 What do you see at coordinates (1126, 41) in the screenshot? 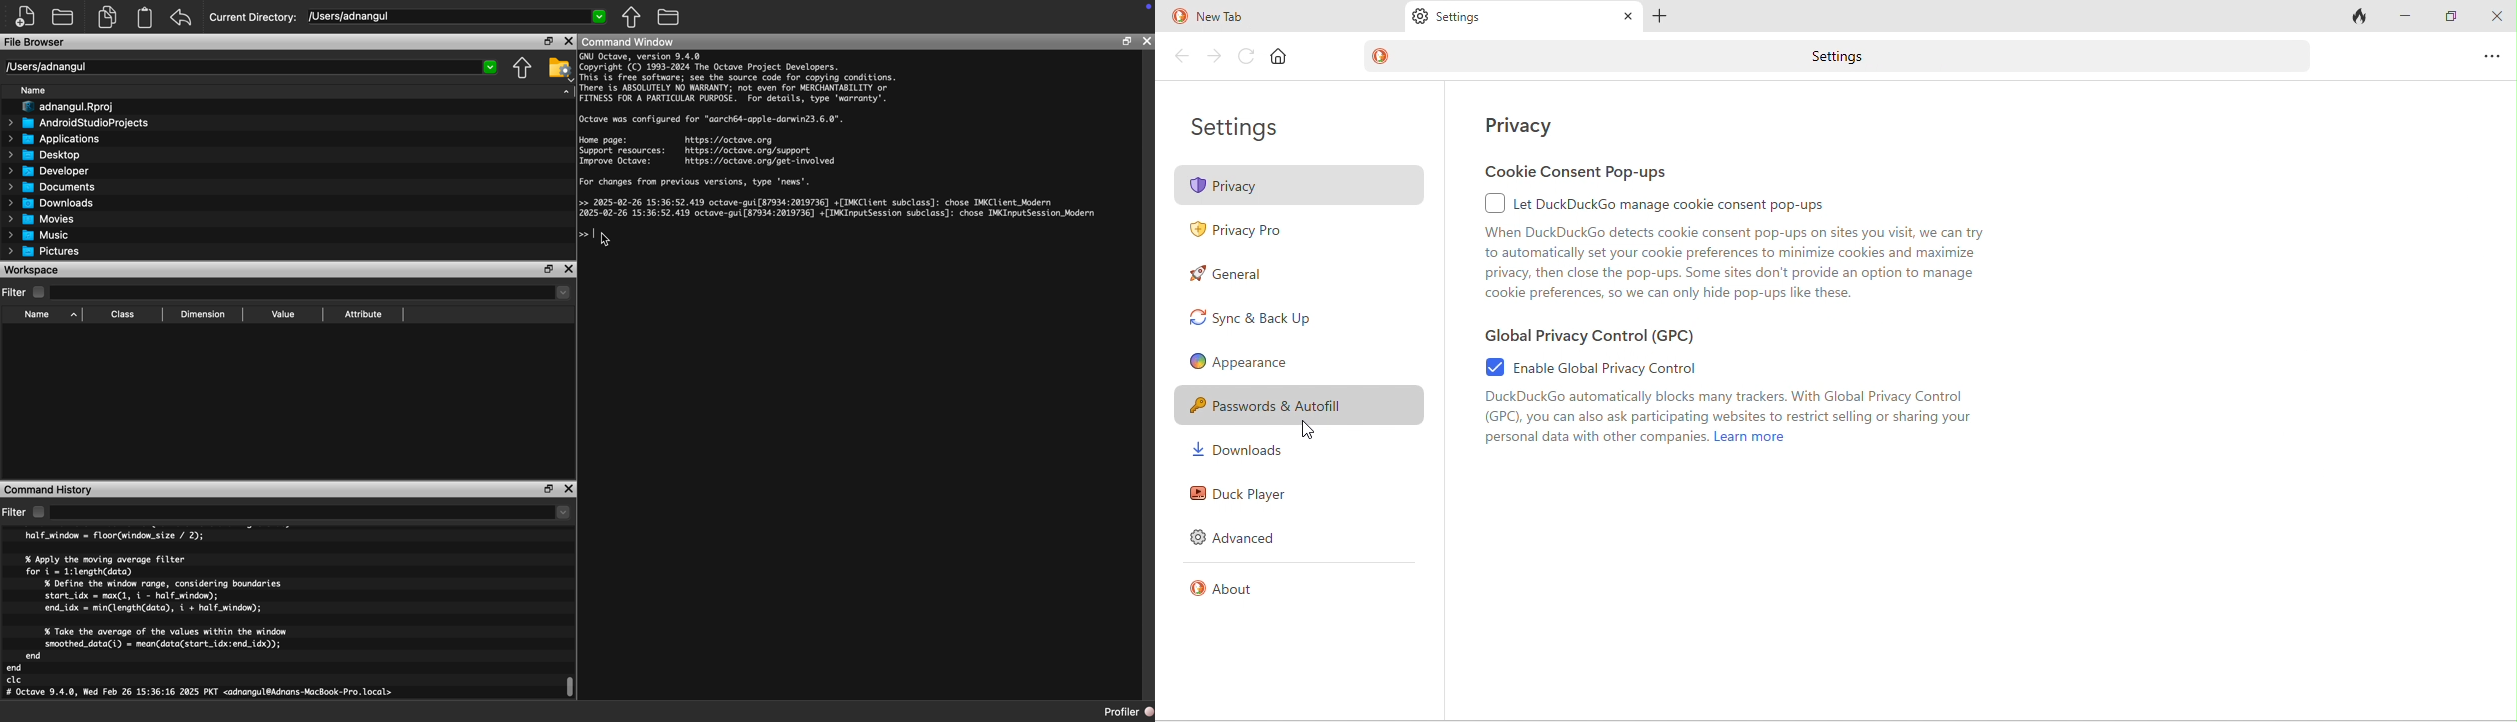
I see `Restore Down` at bounding box center [1126, 41].